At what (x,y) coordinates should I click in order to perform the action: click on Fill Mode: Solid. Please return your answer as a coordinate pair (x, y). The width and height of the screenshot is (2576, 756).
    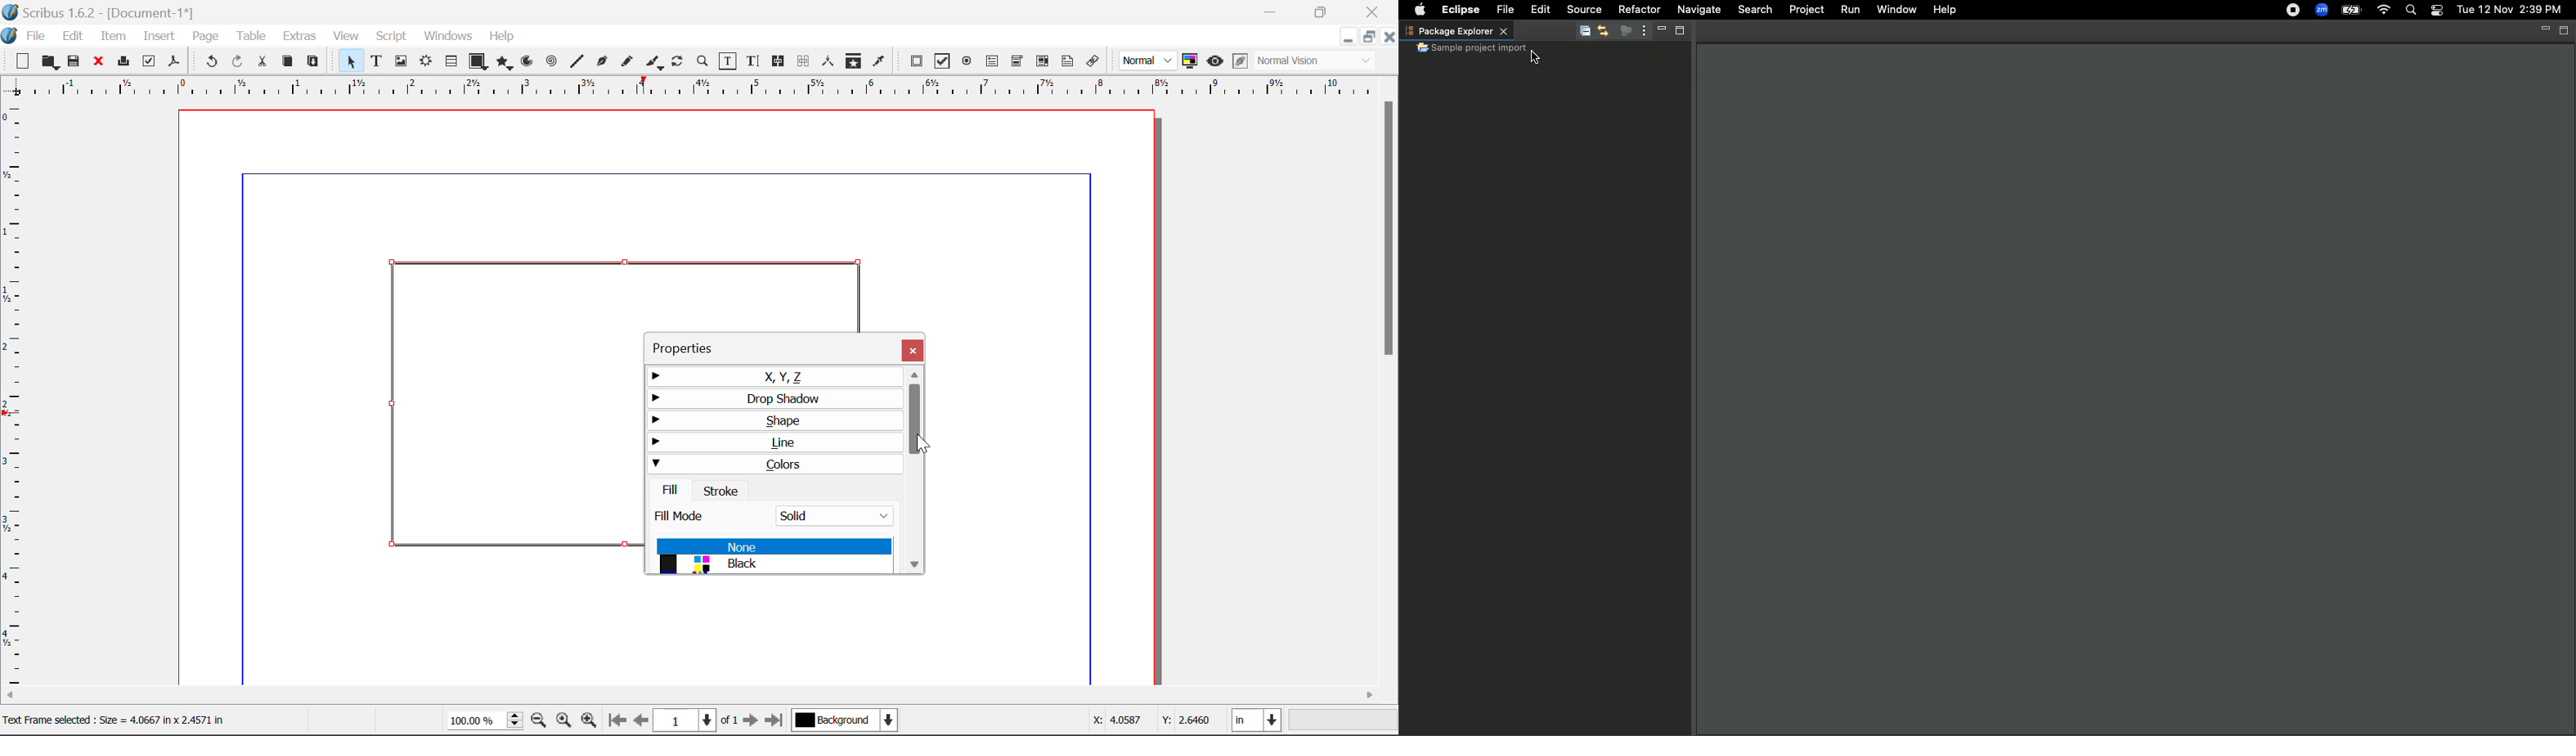
    Looking at the image, I should click on (778, 514).